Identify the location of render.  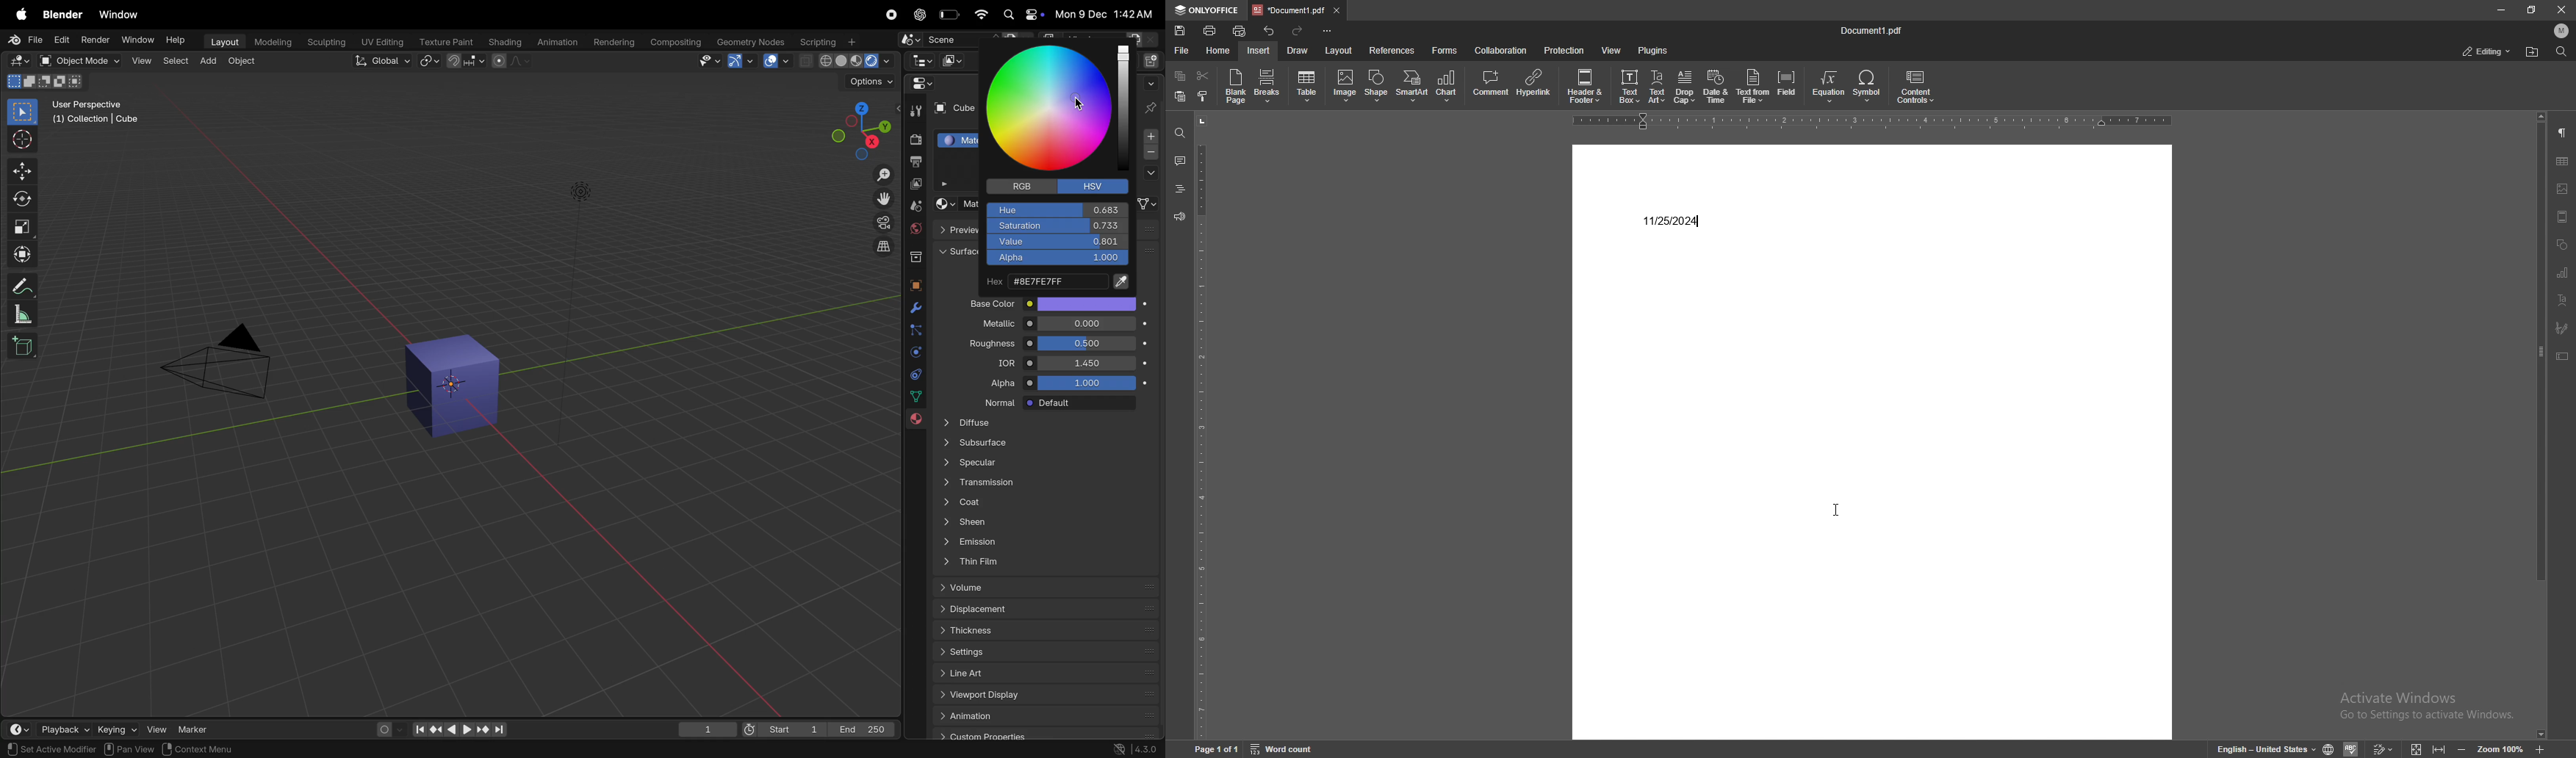
(96, 39).